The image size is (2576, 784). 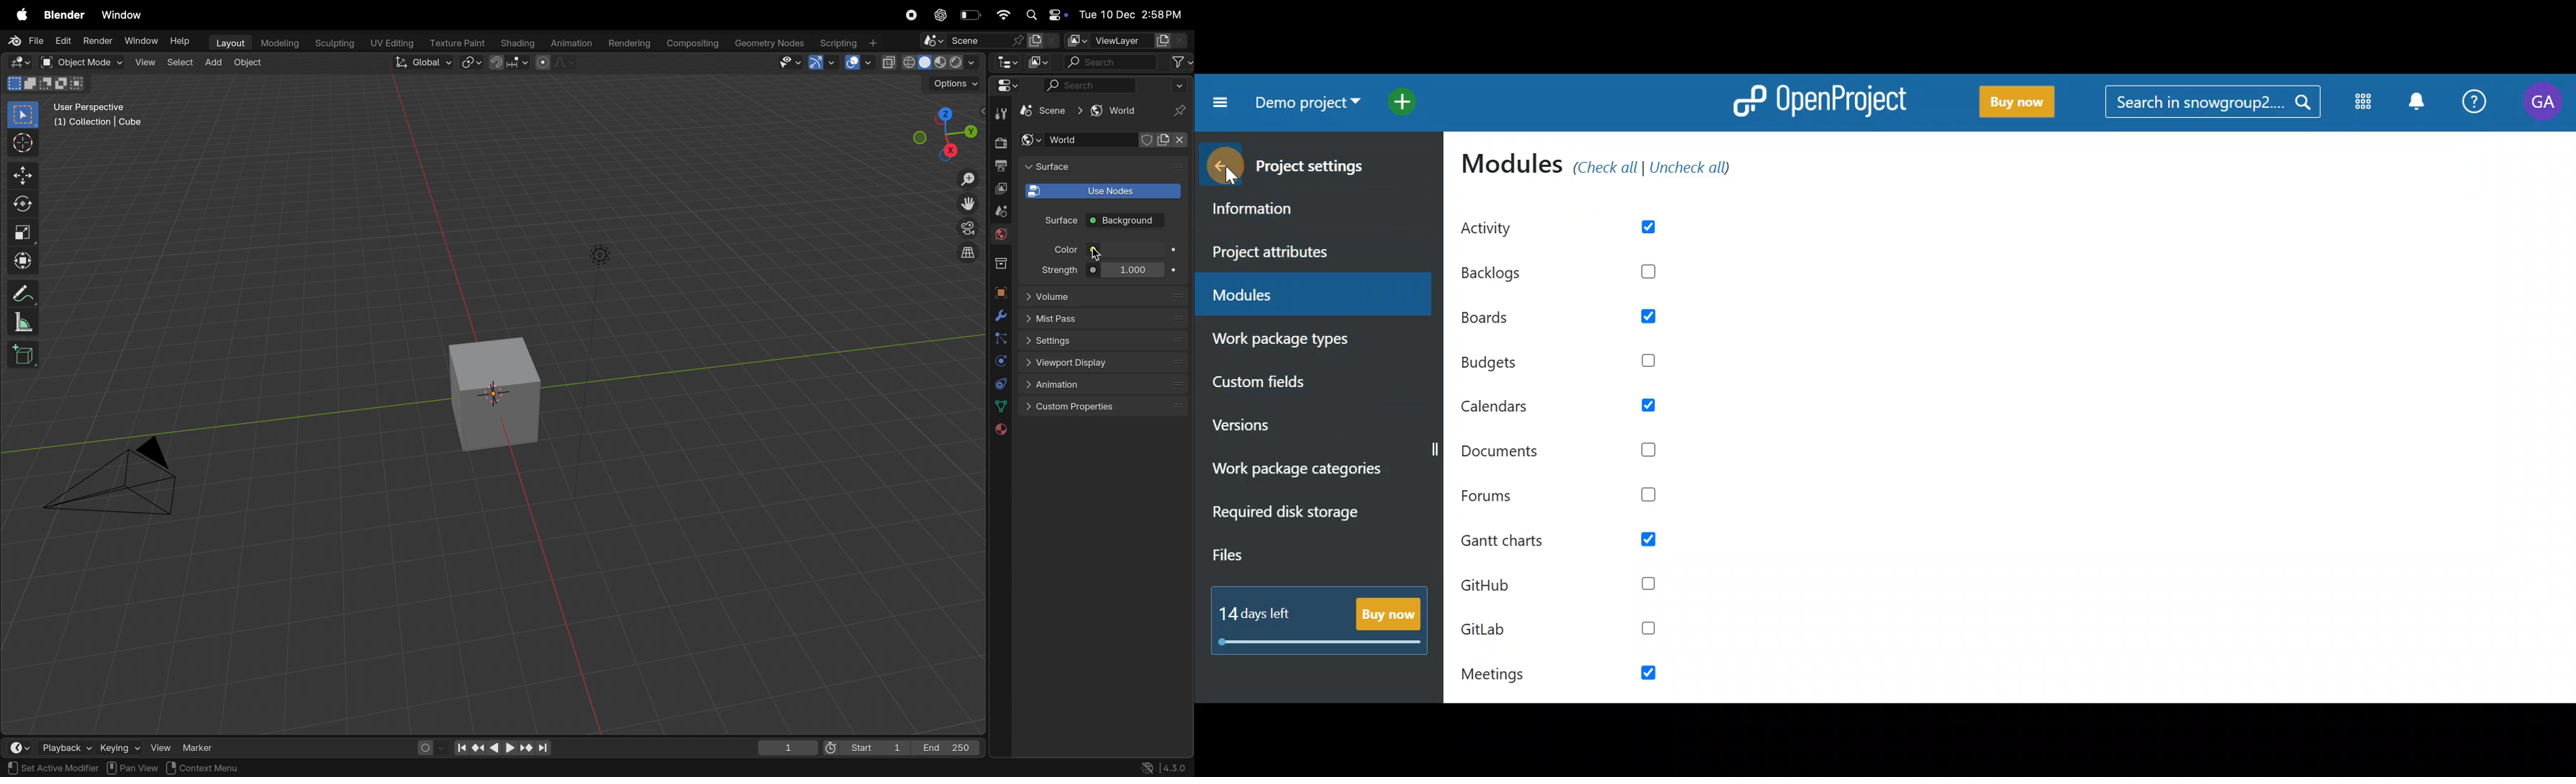 I want to click on Search bar, so click(x=2212, y=106).